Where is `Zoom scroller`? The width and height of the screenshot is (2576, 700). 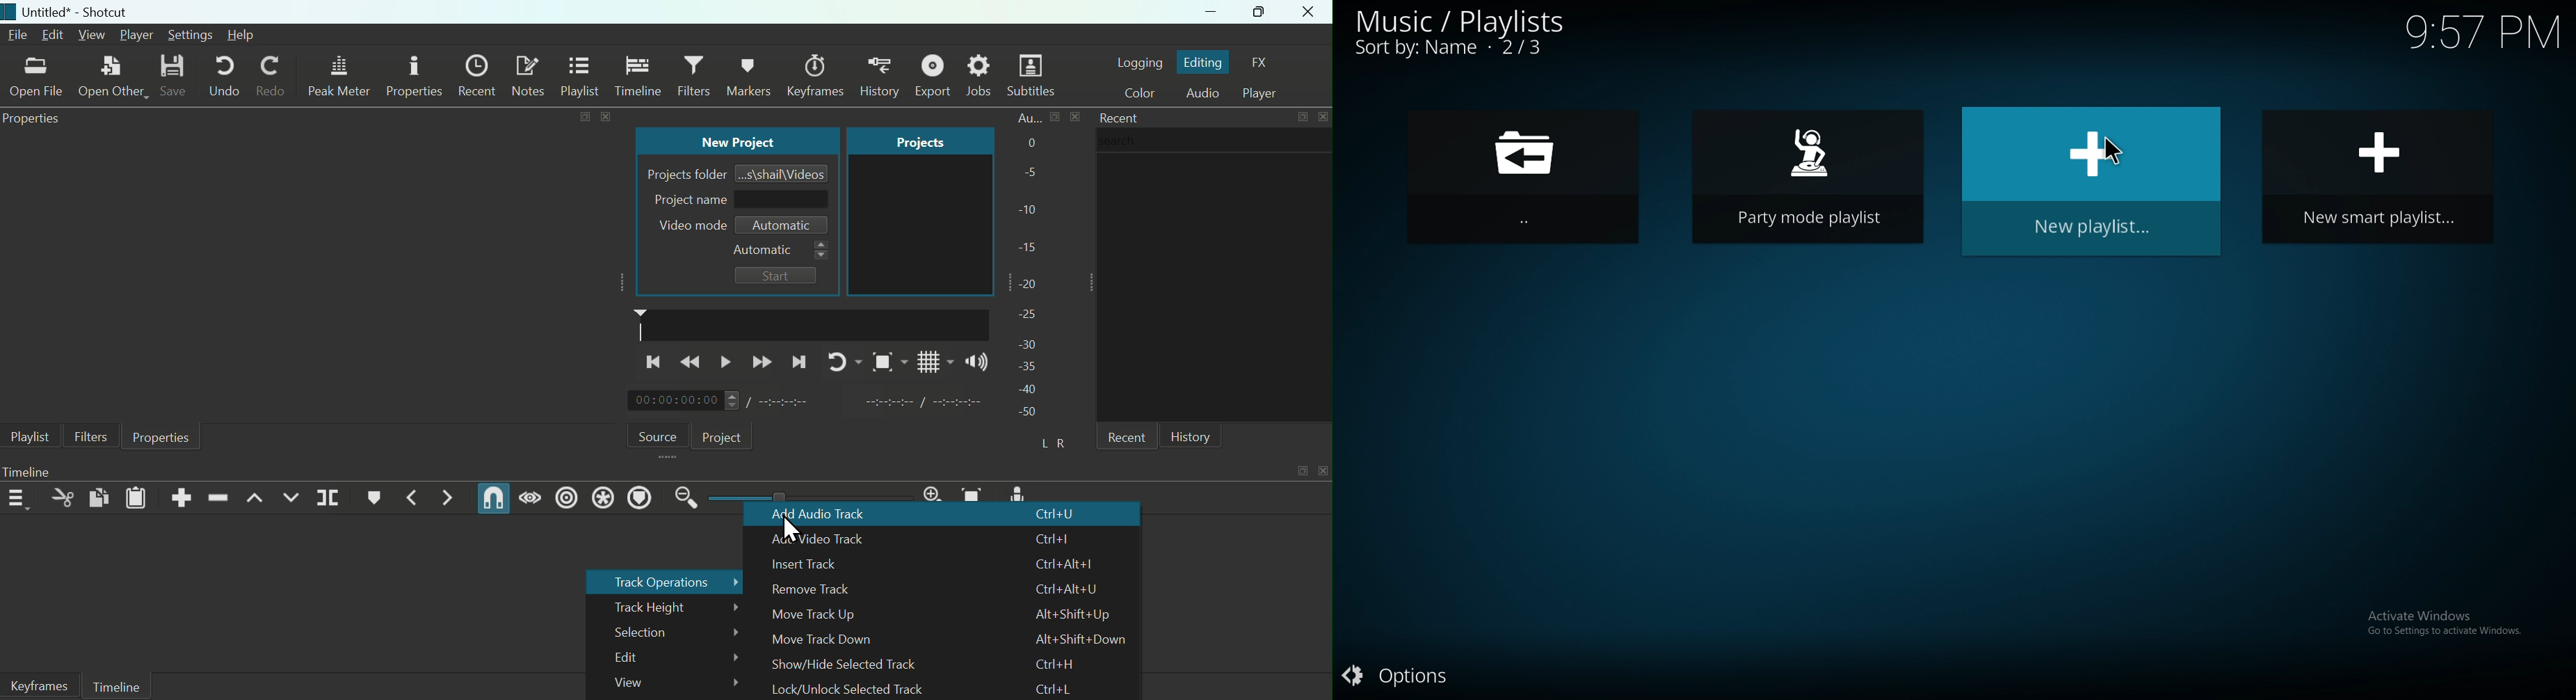 Zoom scroller is located at coordinates (806, 495).